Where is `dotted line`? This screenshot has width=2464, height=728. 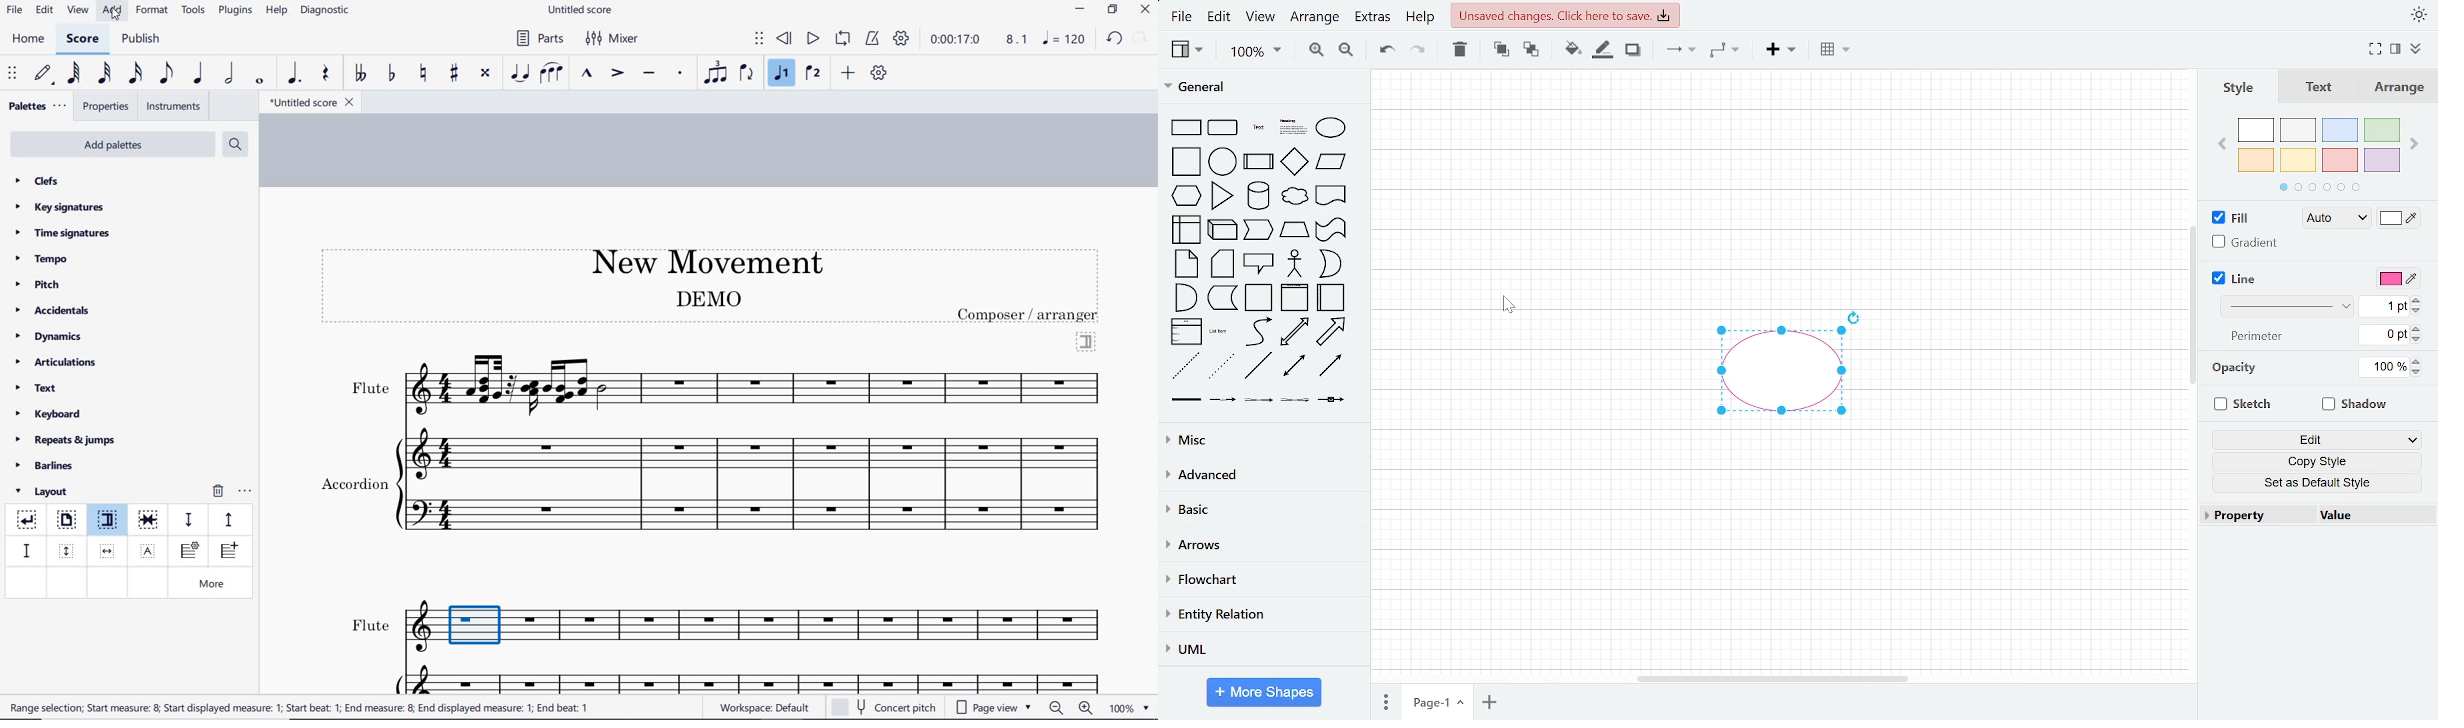
dotted line is located at coordinates (1221, 367).